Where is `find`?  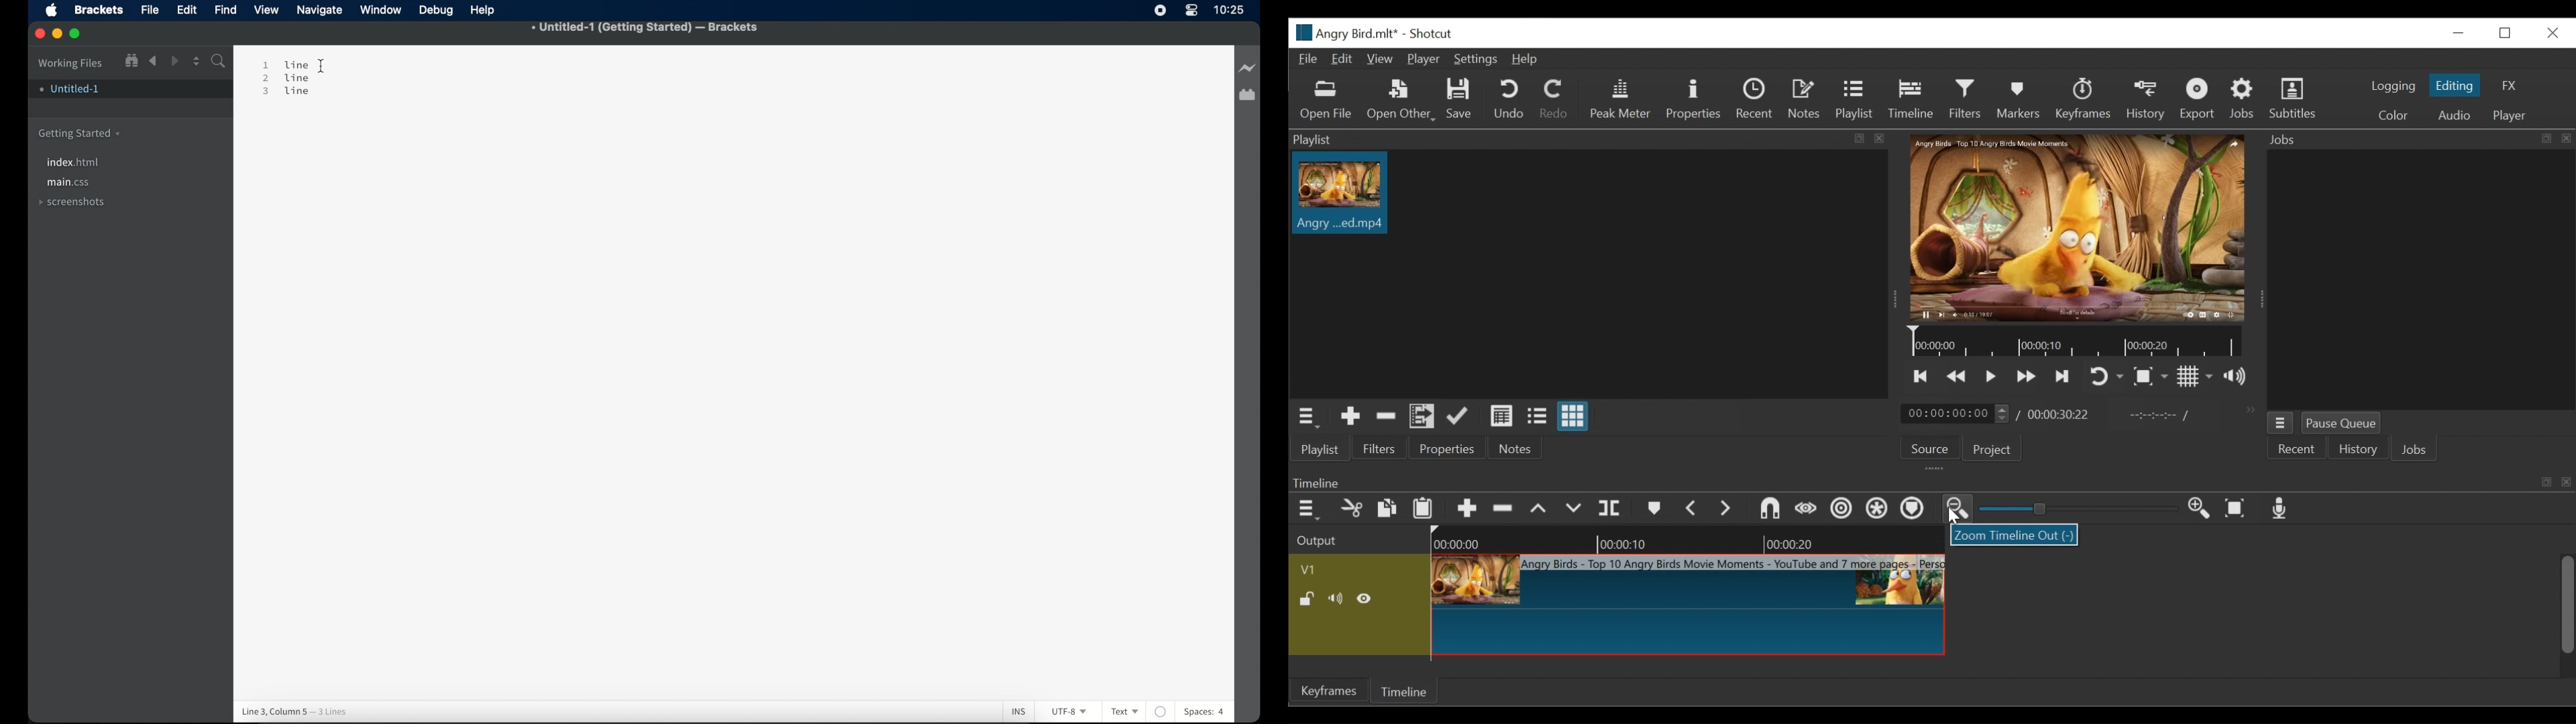
find is located at coordinates (226, 9).